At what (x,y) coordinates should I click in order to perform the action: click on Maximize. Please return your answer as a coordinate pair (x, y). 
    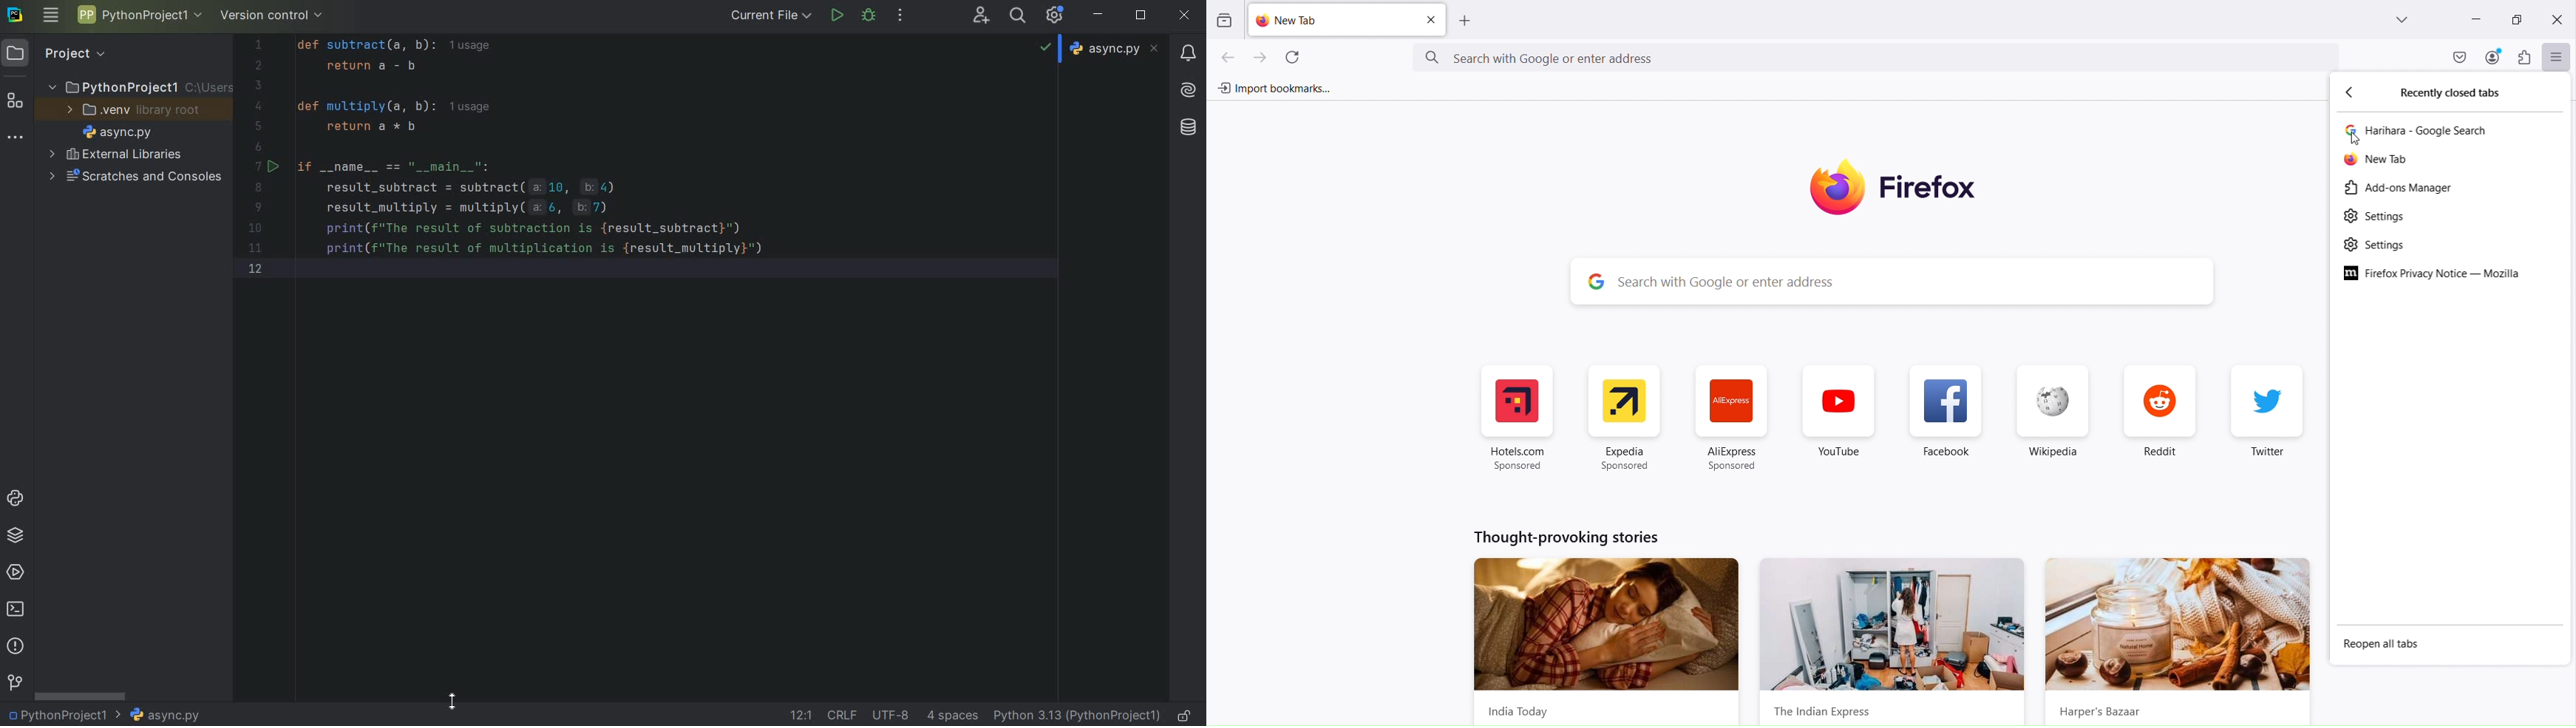
    Looking at the image, I should click on (2517, 18).